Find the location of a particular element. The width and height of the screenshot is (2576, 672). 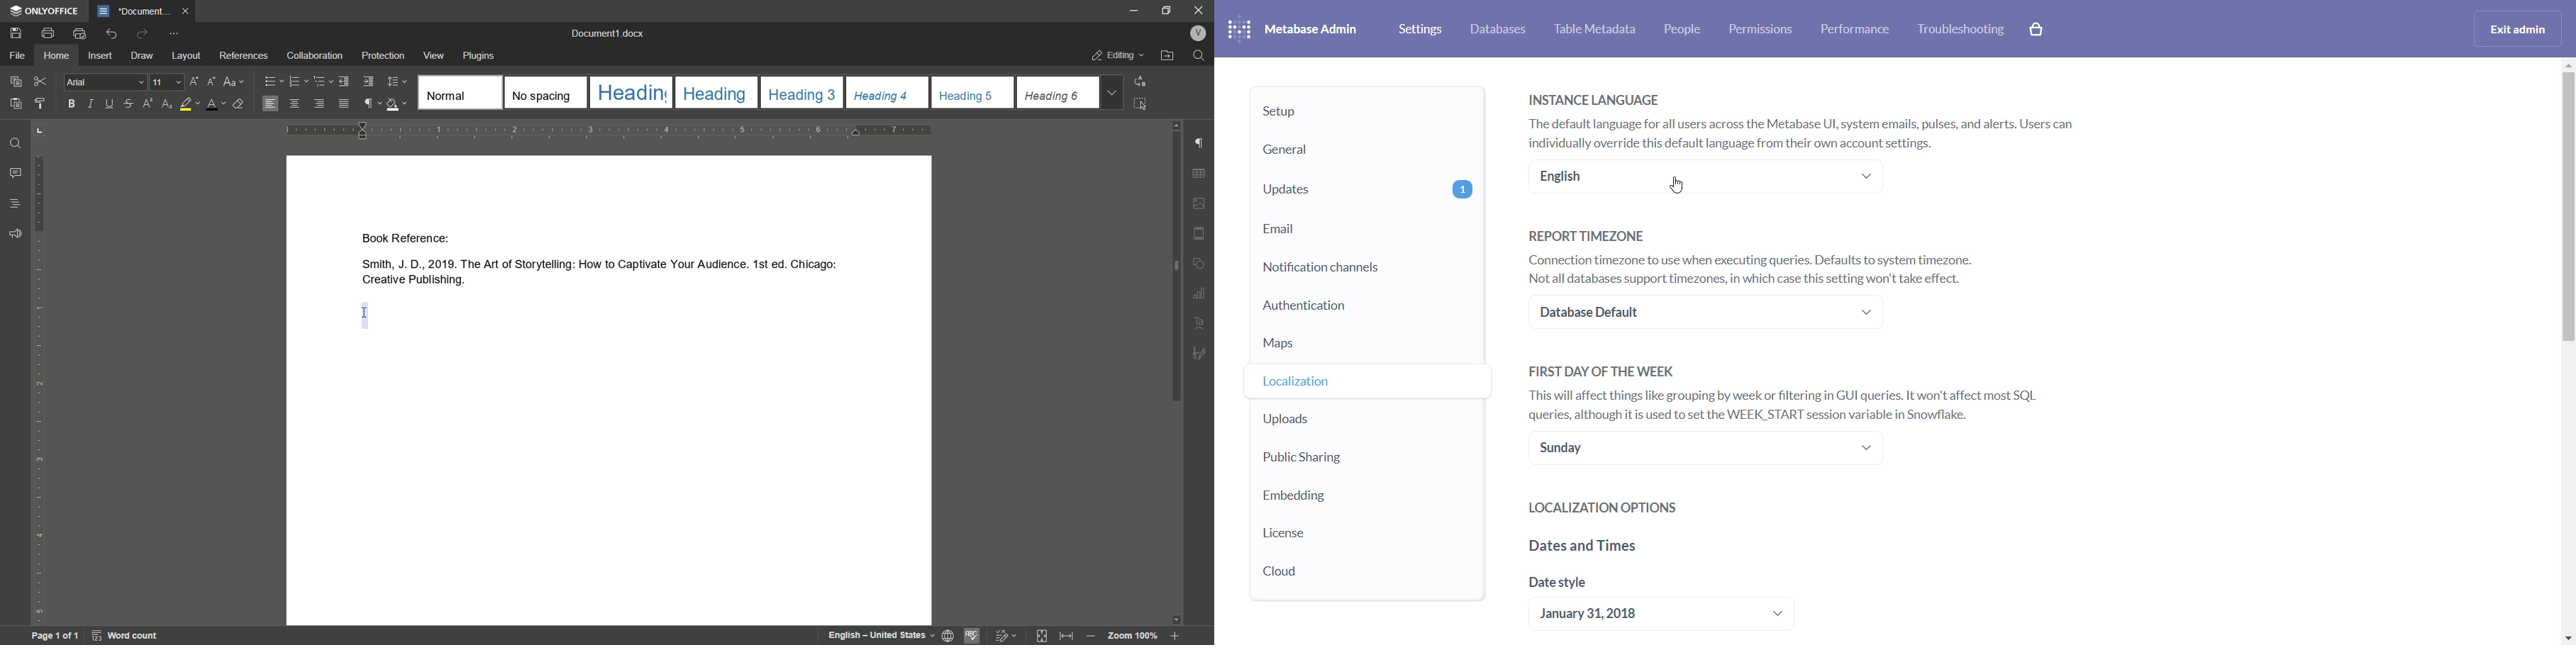

subscript is located at coordinates (166, 104).